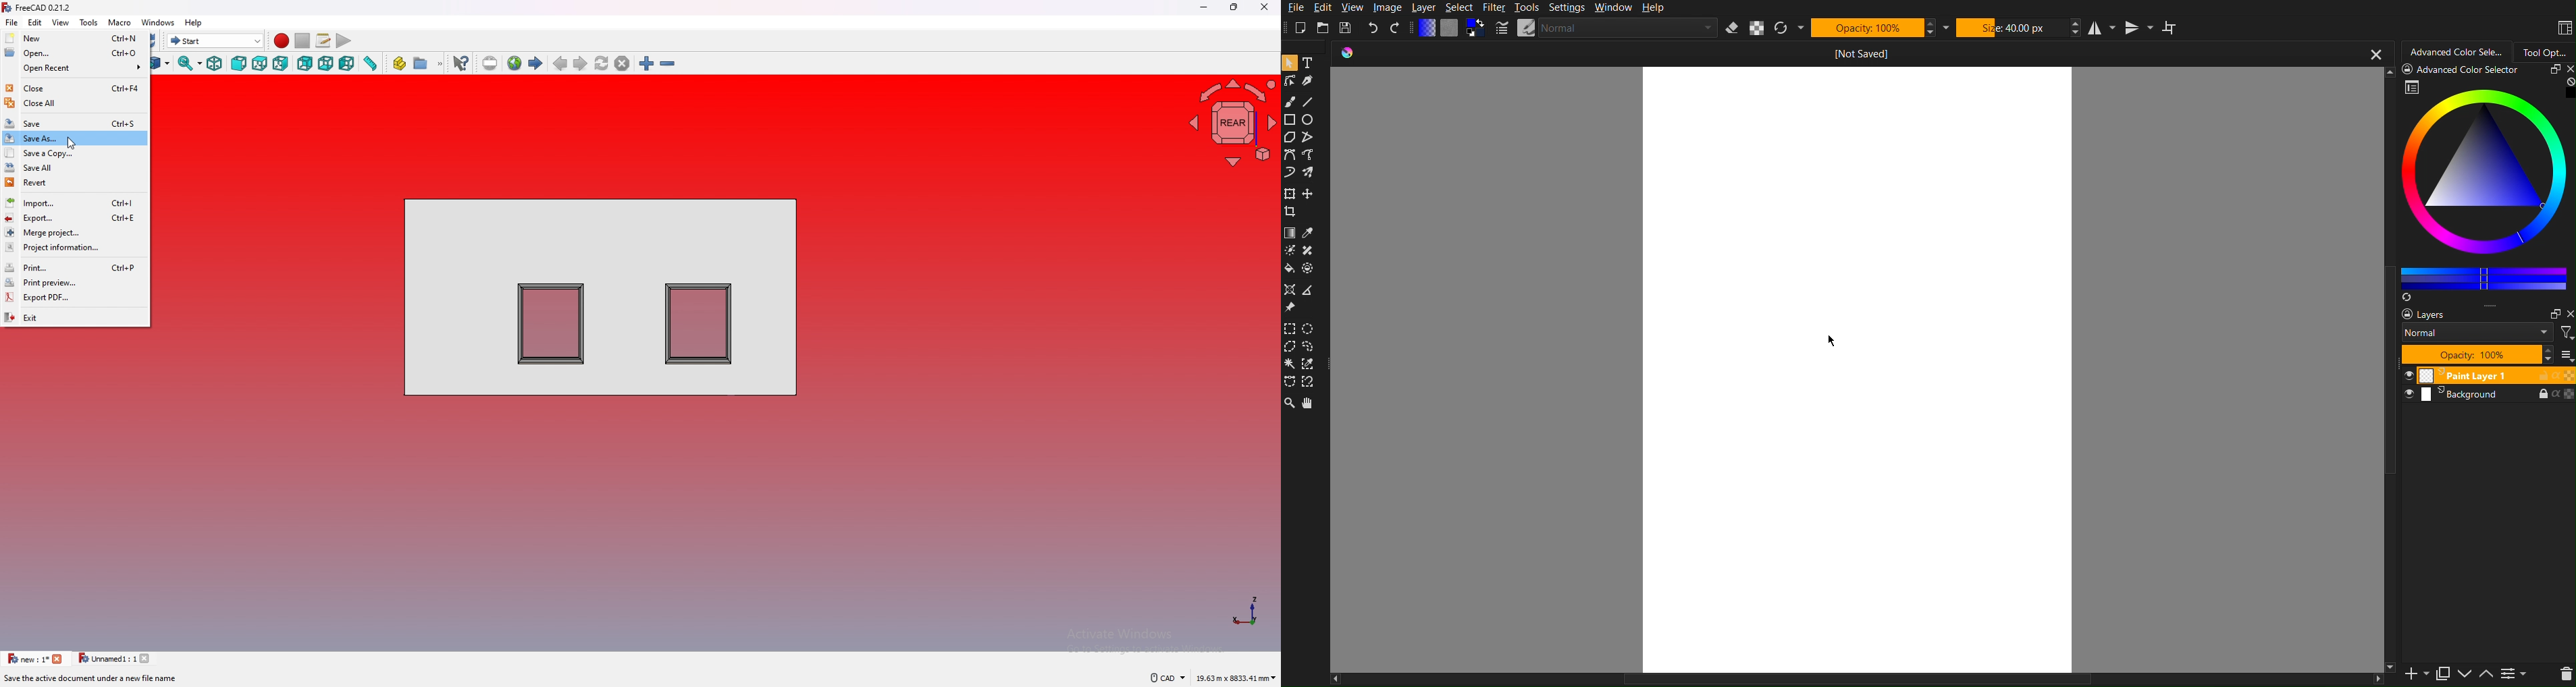 Image resolution: width=2576 pixels, height=700 pixels. I want to click on cursor, so click(71, 143).